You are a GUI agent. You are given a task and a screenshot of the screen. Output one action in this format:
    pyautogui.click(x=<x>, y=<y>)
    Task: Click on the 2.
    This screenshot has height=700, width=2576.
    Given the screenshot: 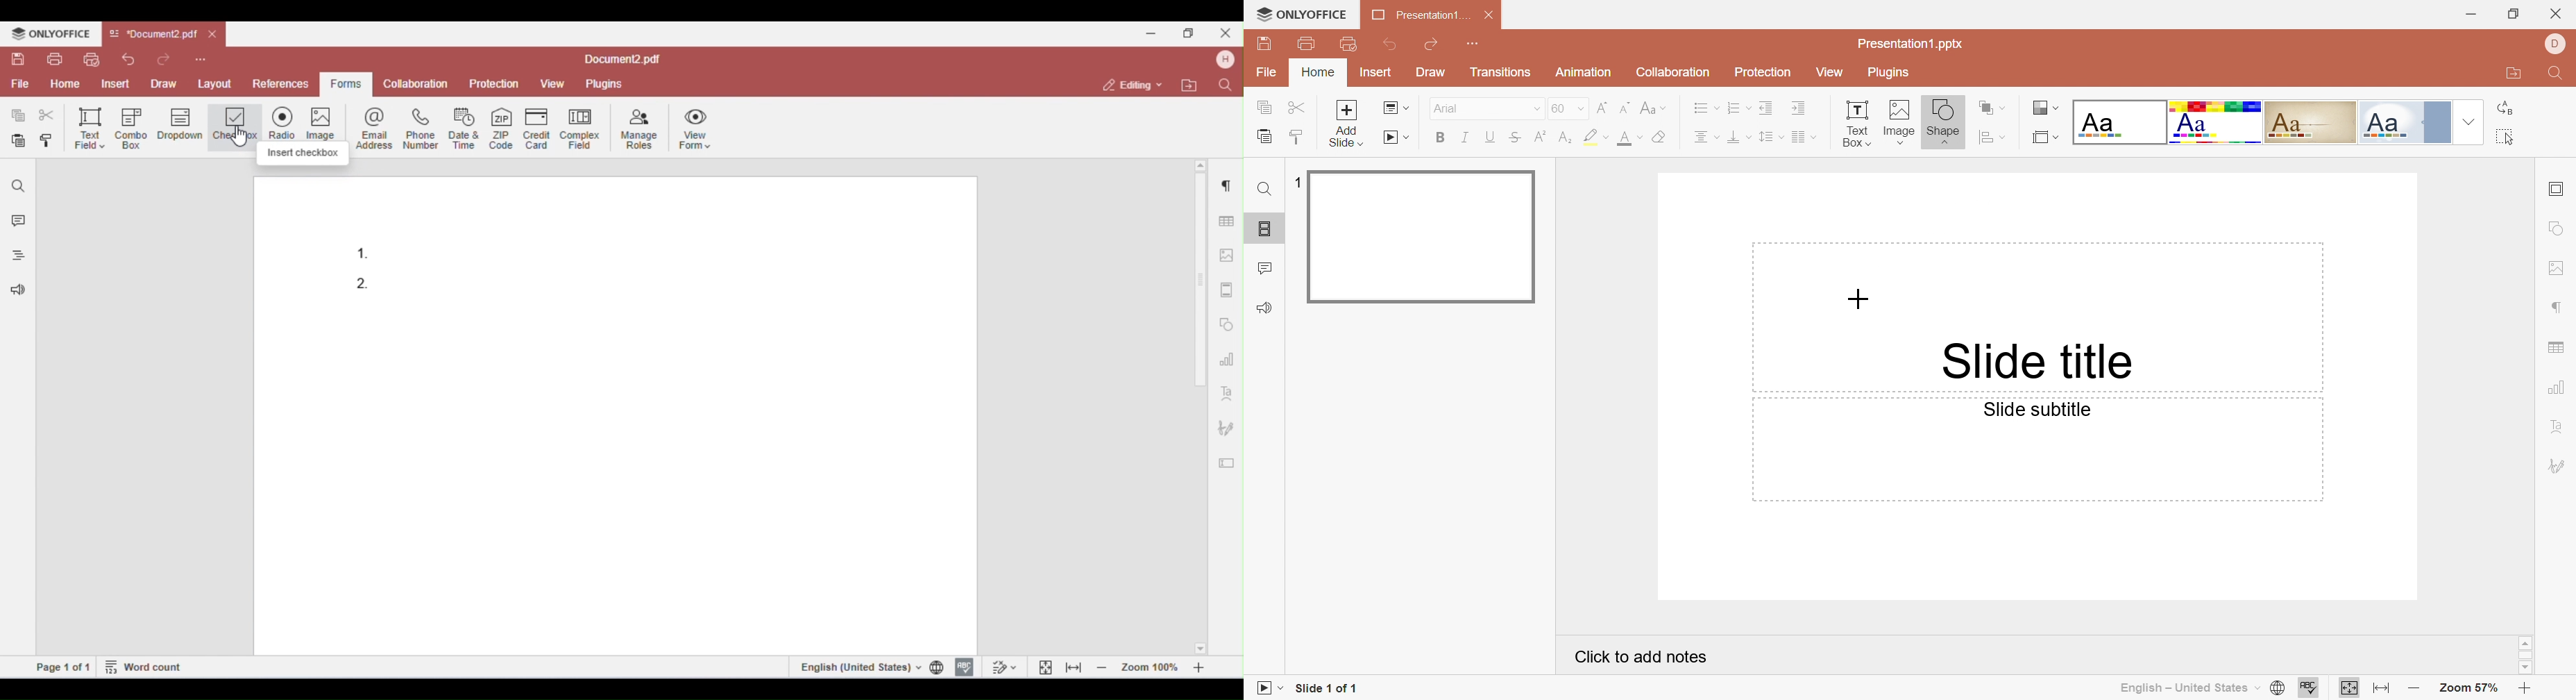 What is the action you would take?
    pyautogui.click(x=363, y=282)
    